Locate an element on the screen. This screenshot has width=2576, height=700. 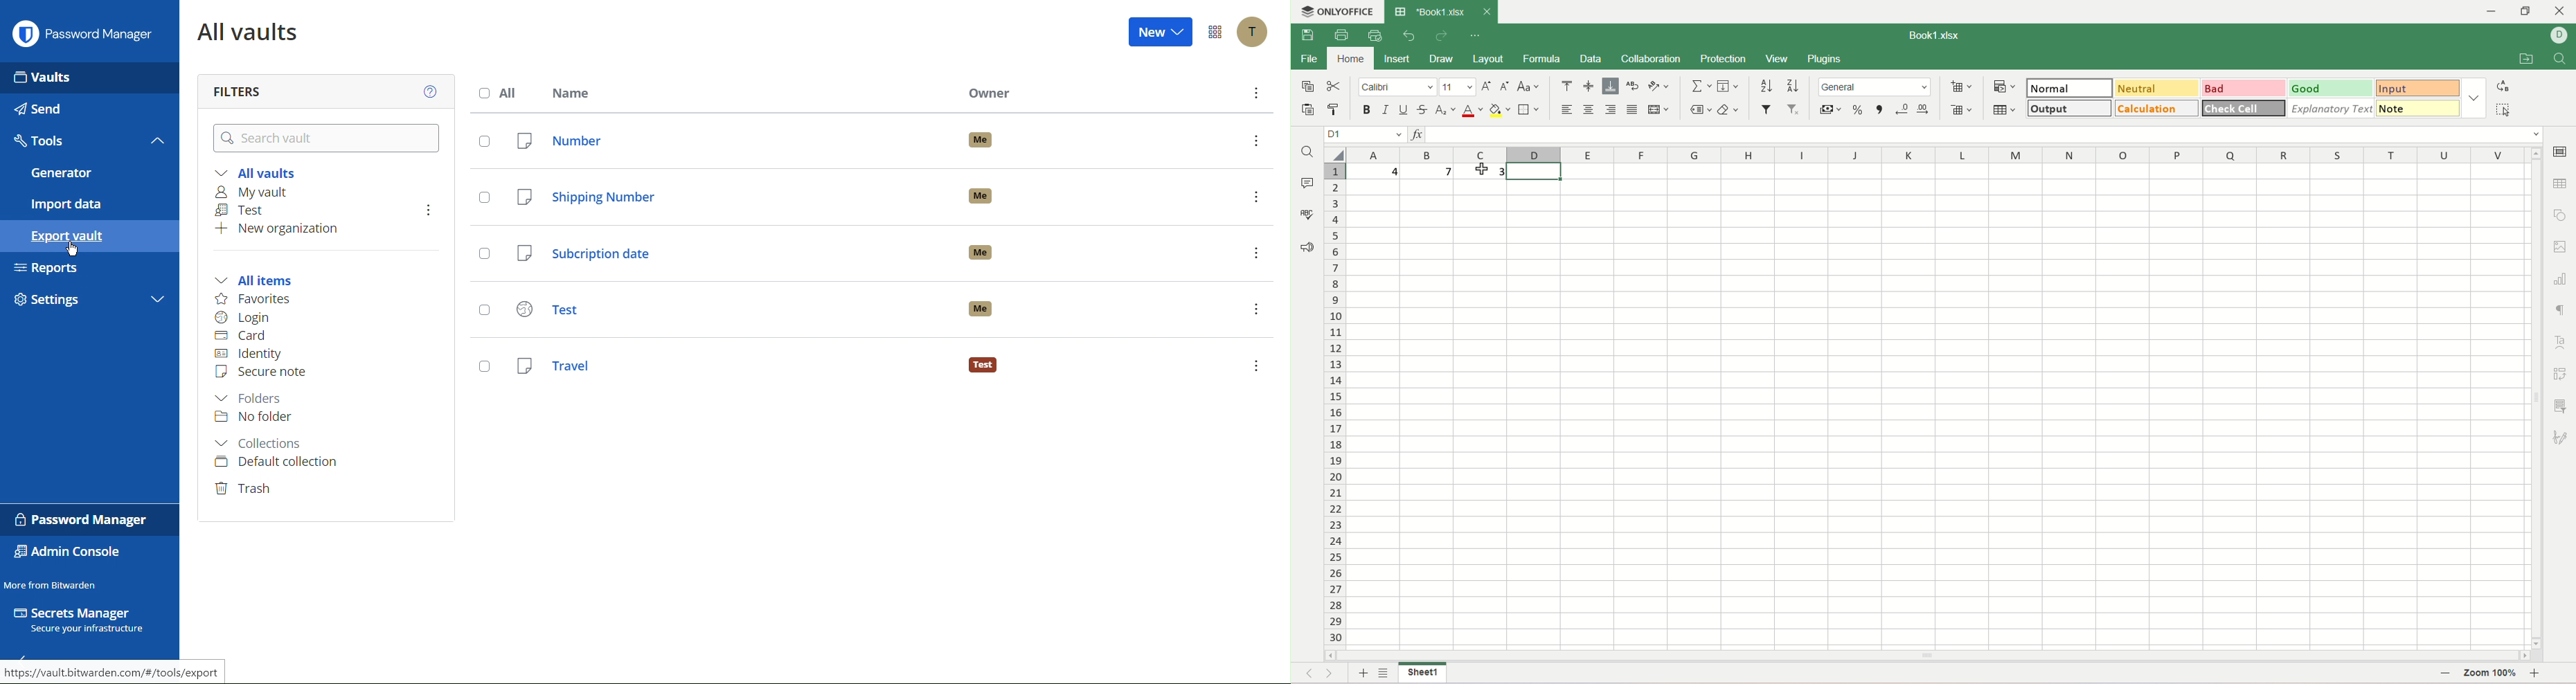
All items is located at coordinates (260, 279).